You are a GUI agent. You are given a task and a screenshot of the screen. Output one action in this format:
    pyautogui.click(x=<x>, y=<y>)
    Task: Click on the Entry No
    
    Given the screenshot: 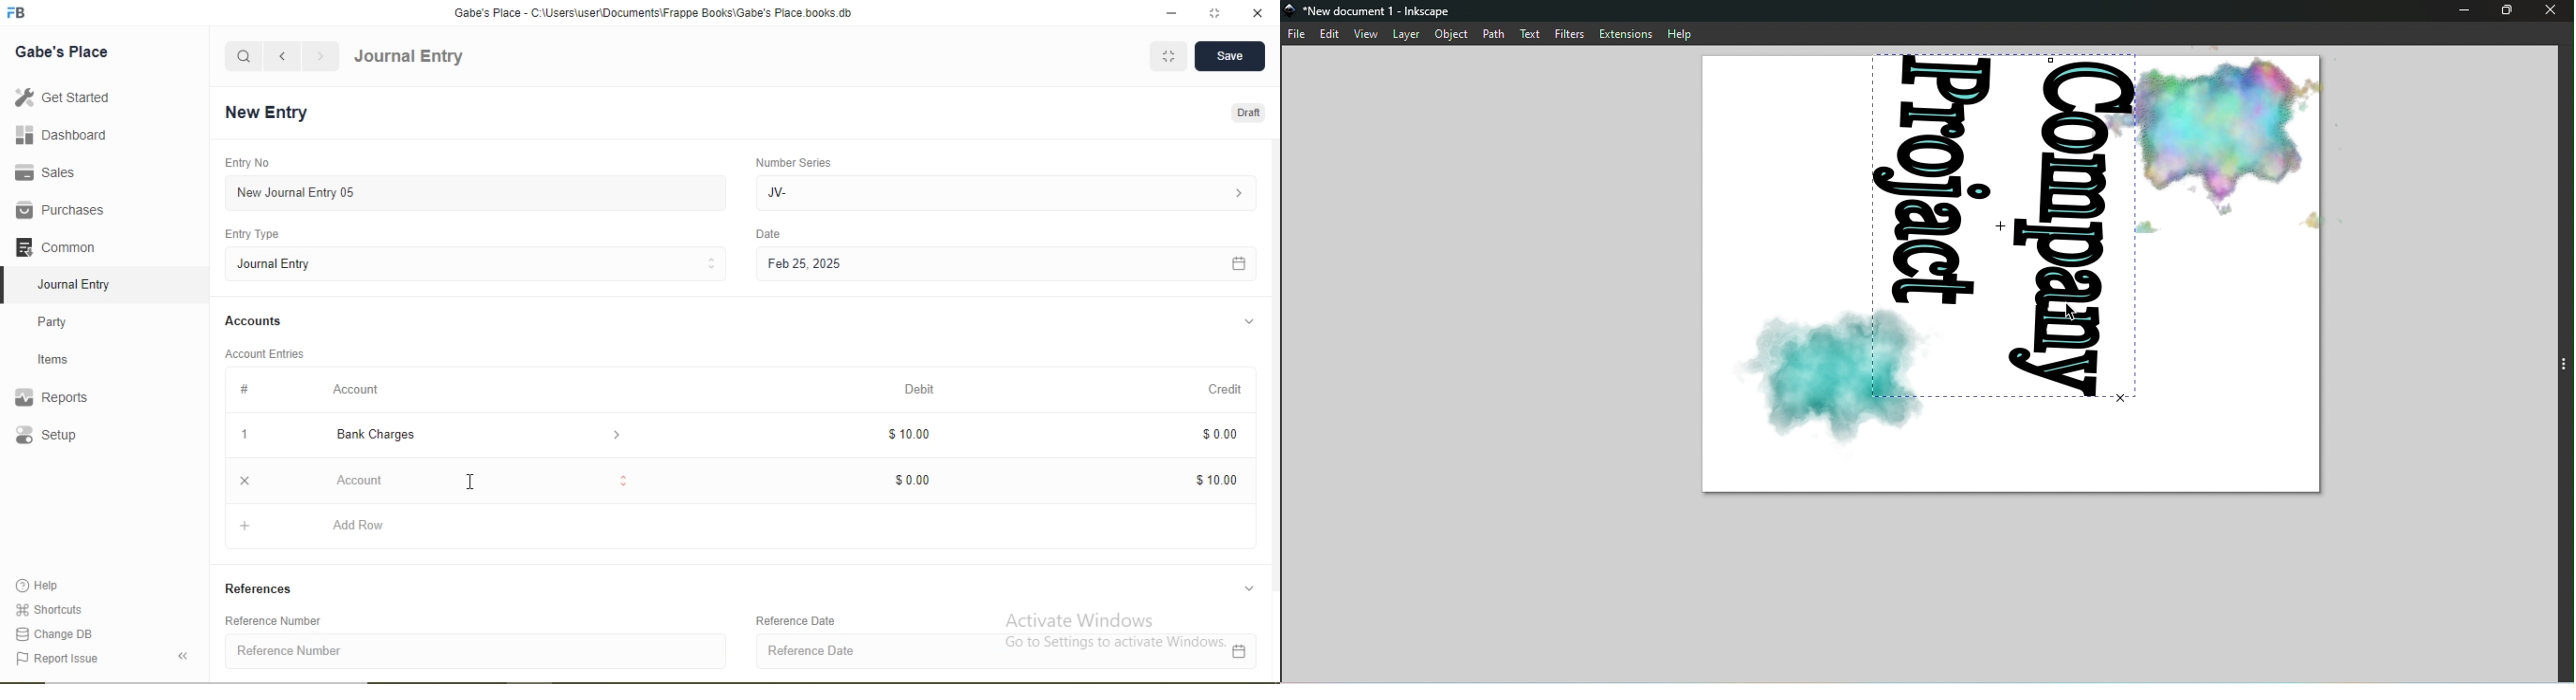 What is the action you would take?
    pyautogui.click(x=244, y=162)
    